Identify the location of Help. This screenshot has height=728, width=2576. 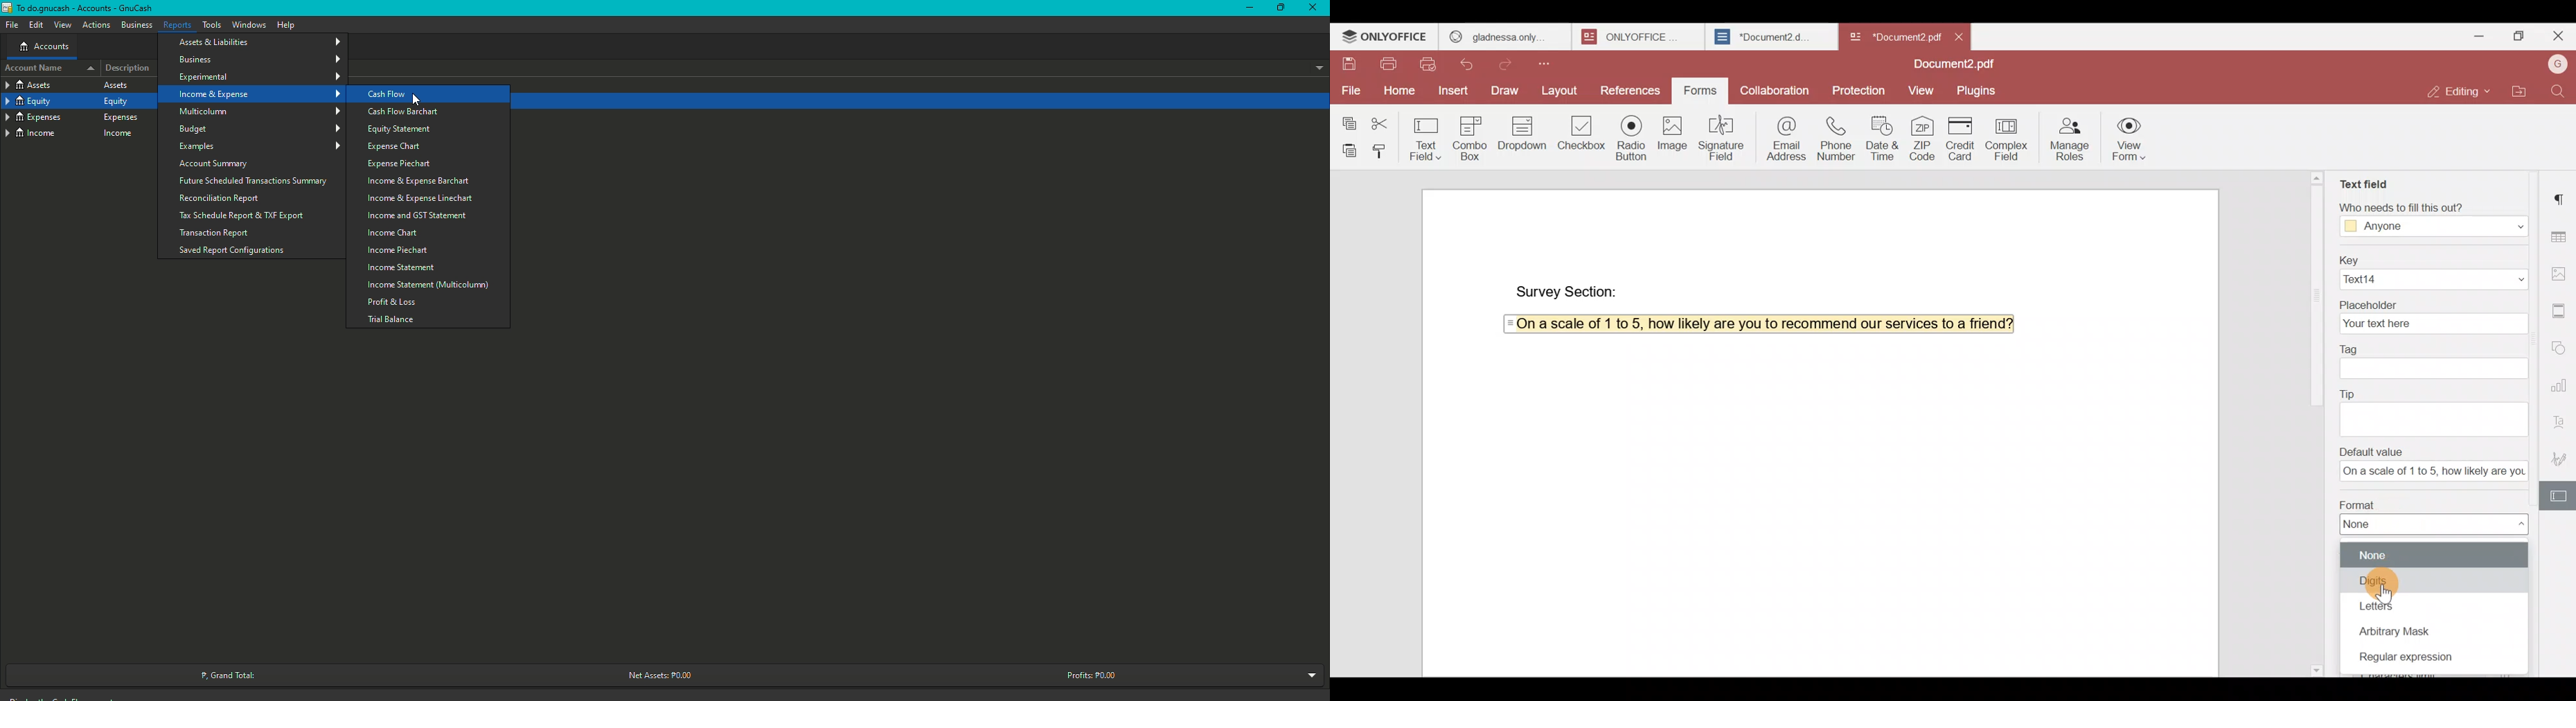
(287, 25).